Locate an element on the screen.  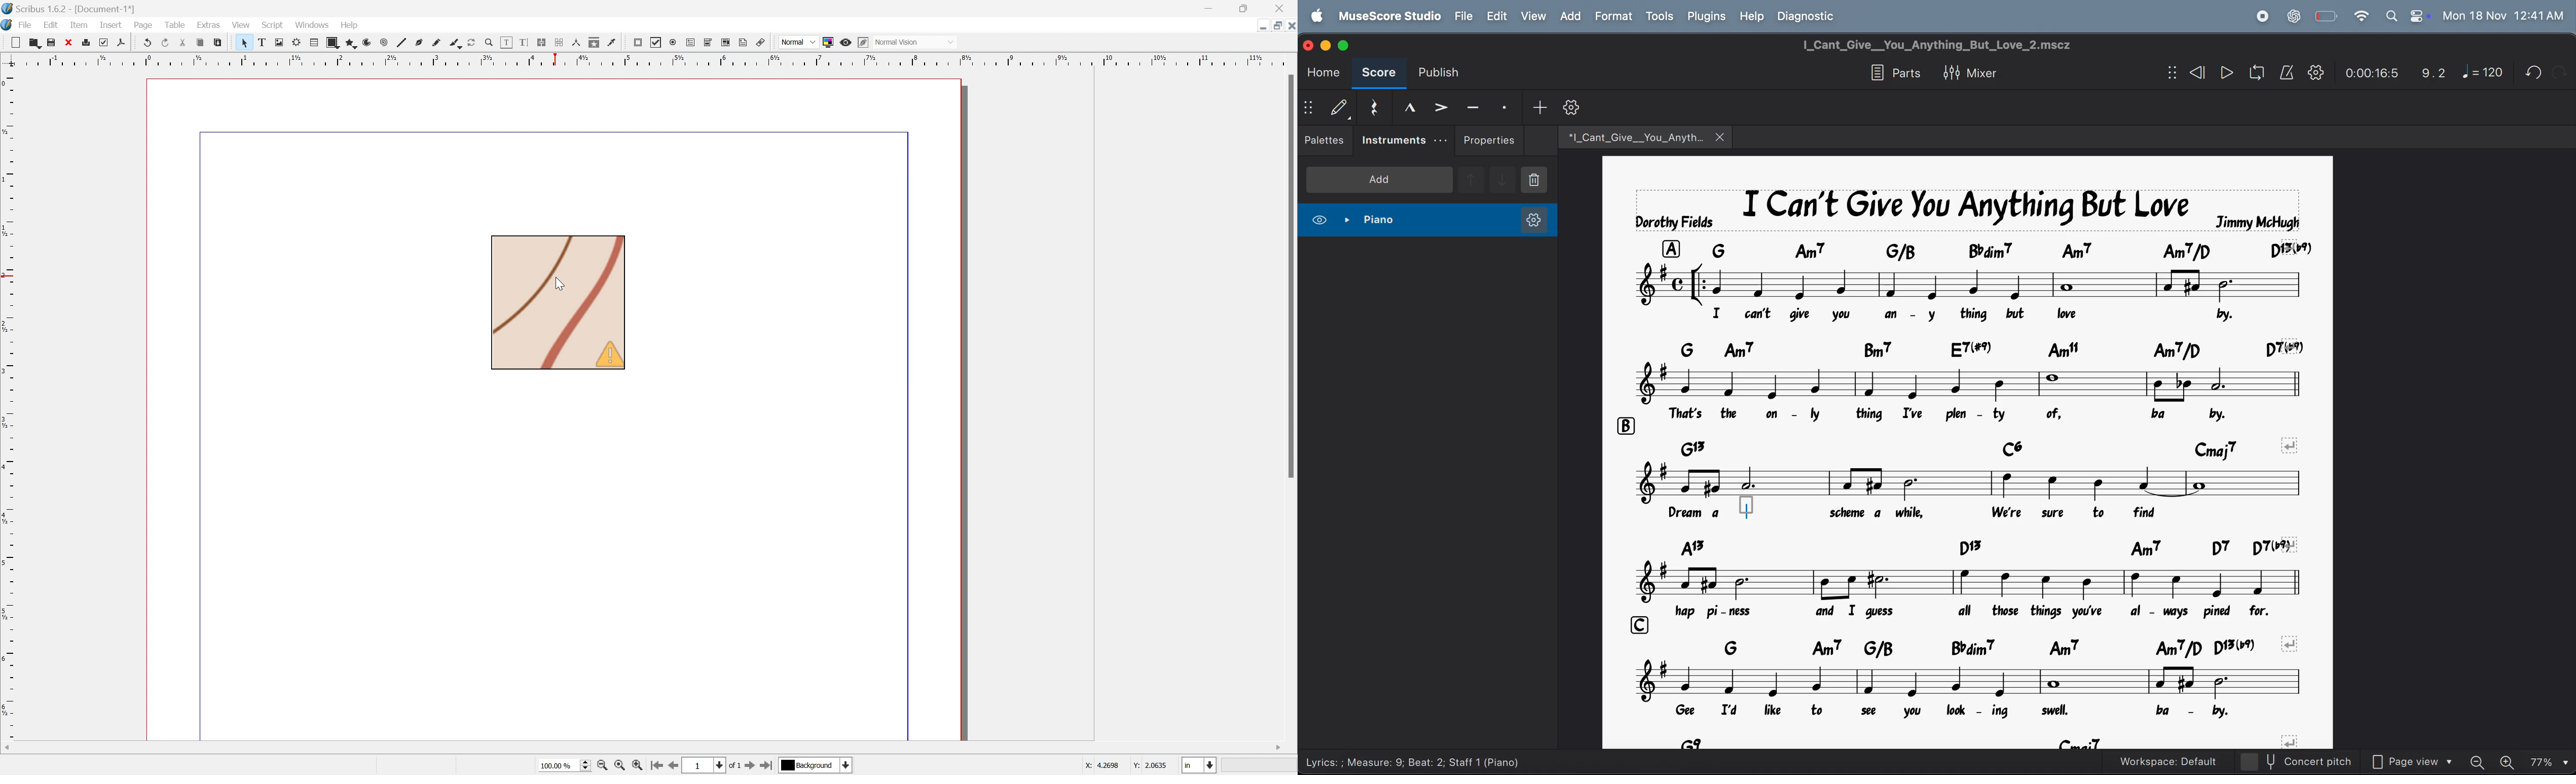
PDF radio button is located at coordinates (674, 42).